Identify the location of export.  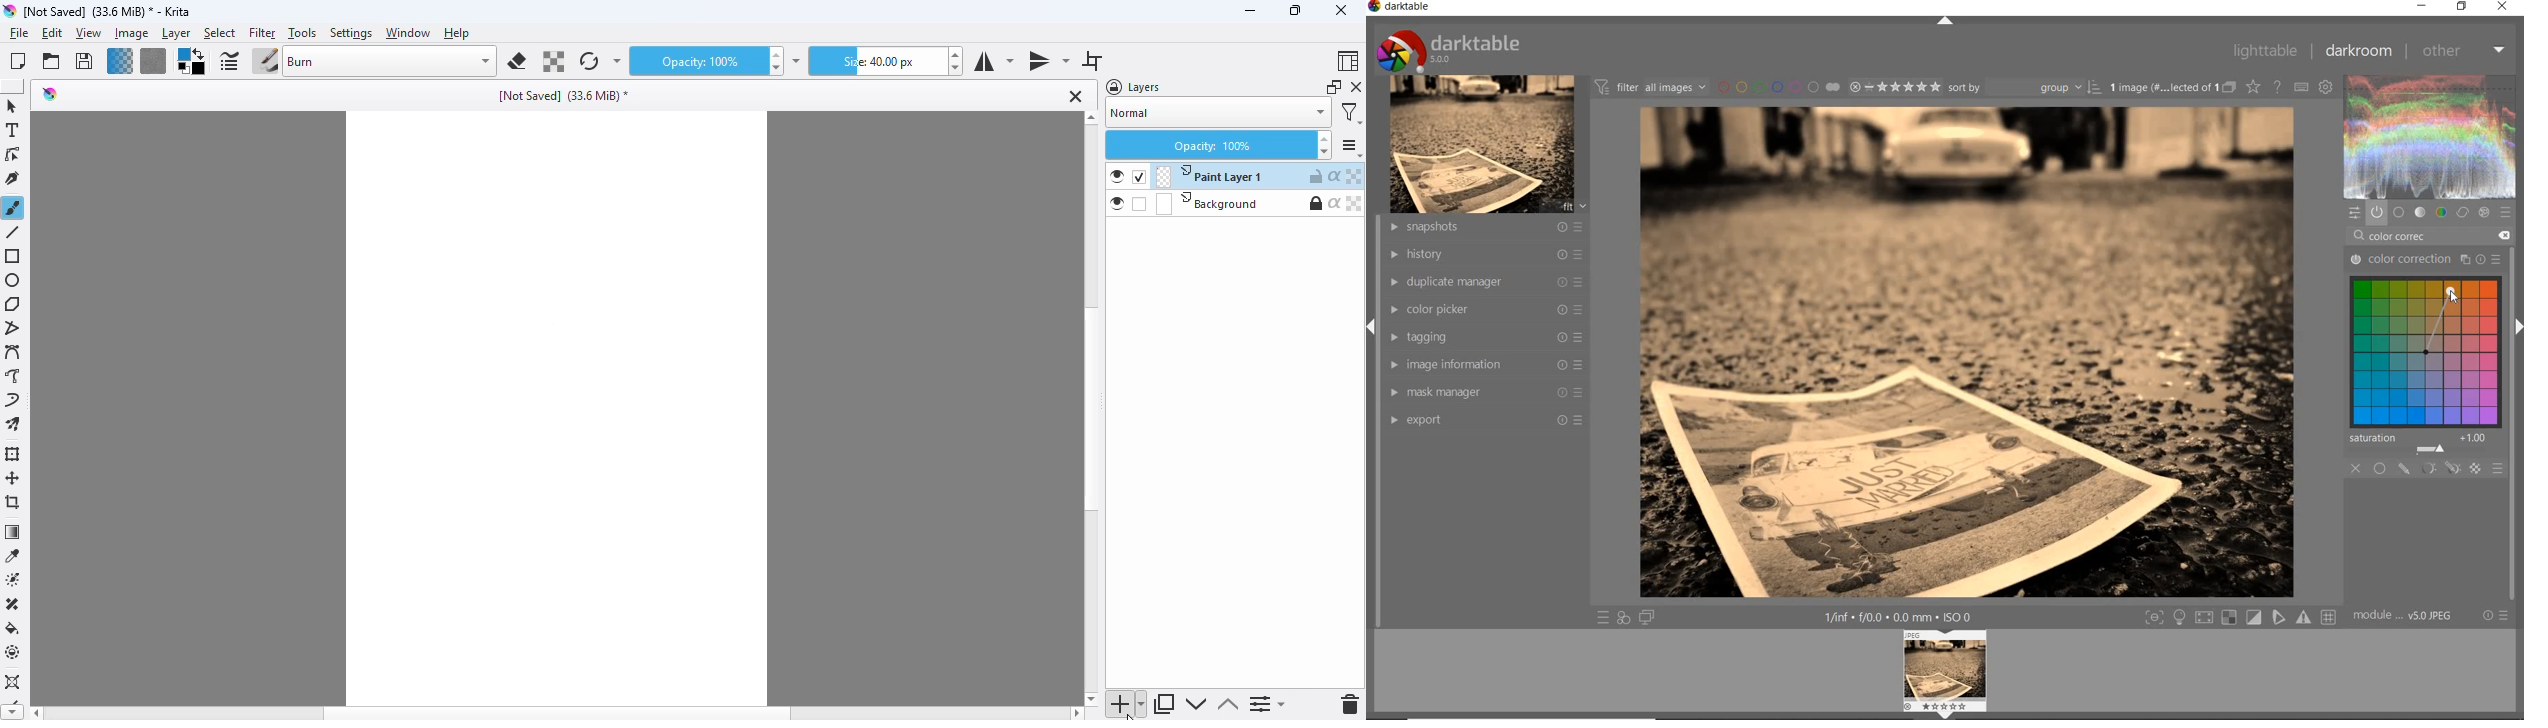
(1485, 419).